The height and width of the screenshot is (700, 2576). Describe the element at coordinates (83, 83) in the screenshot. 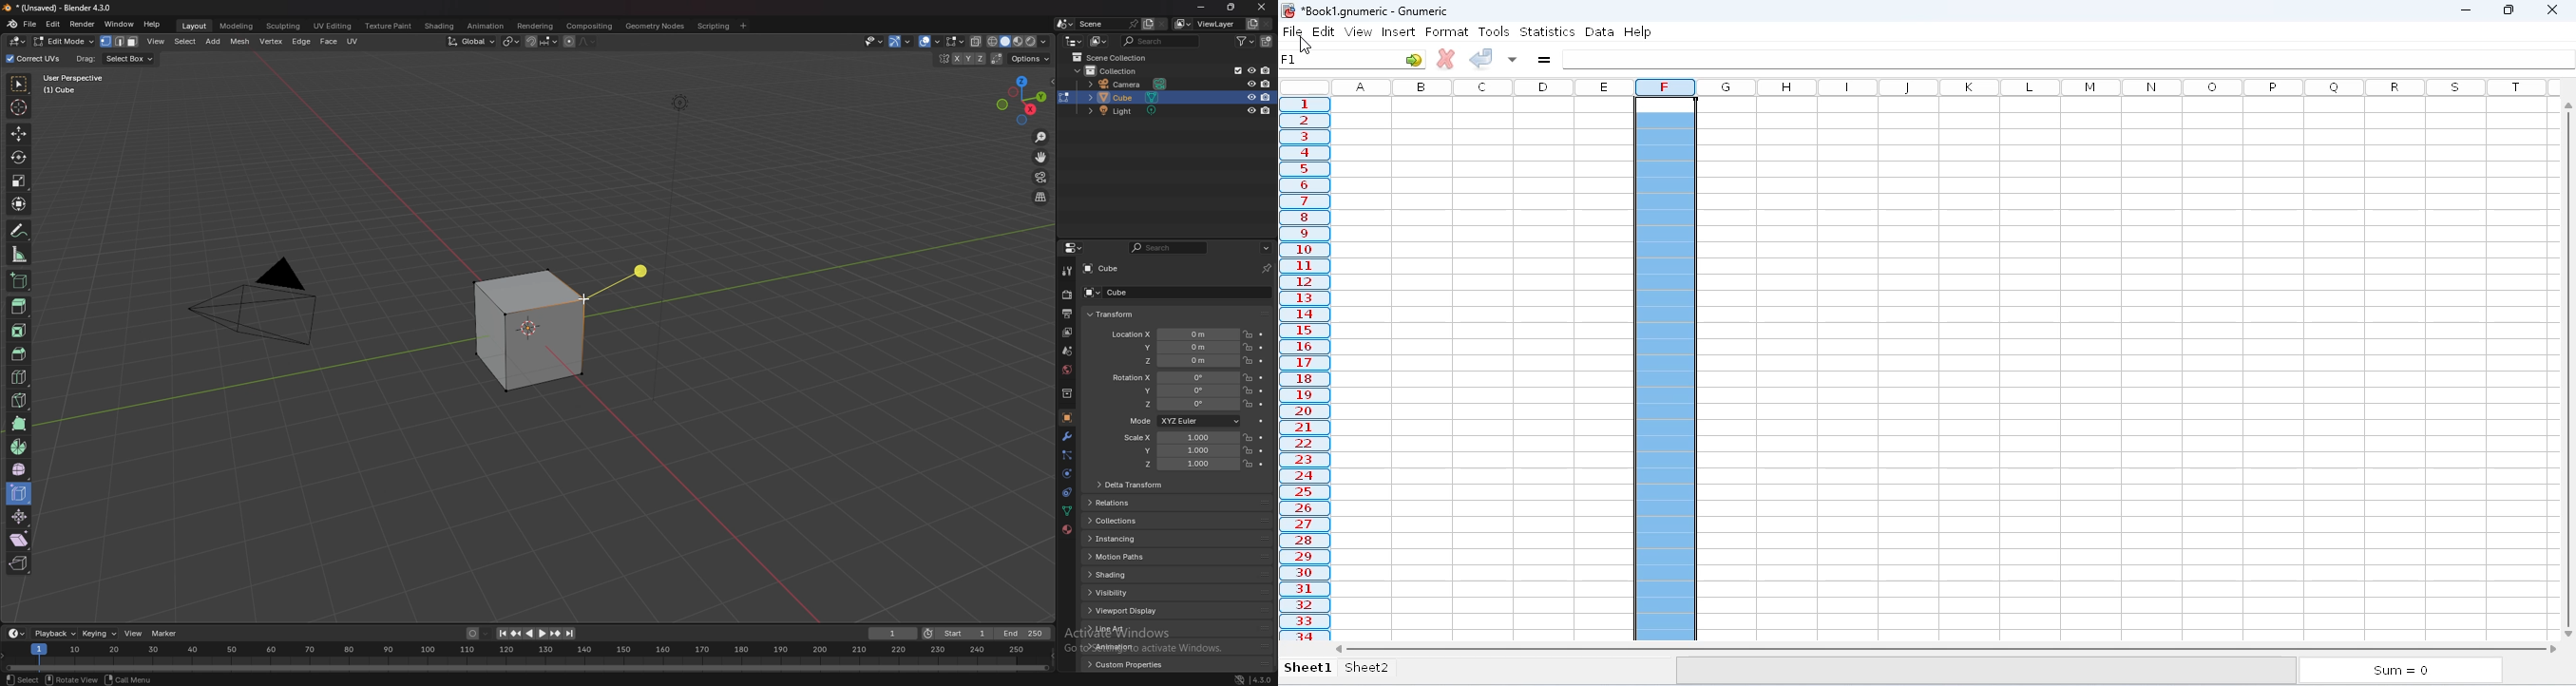

I see `user perspective` at that location.